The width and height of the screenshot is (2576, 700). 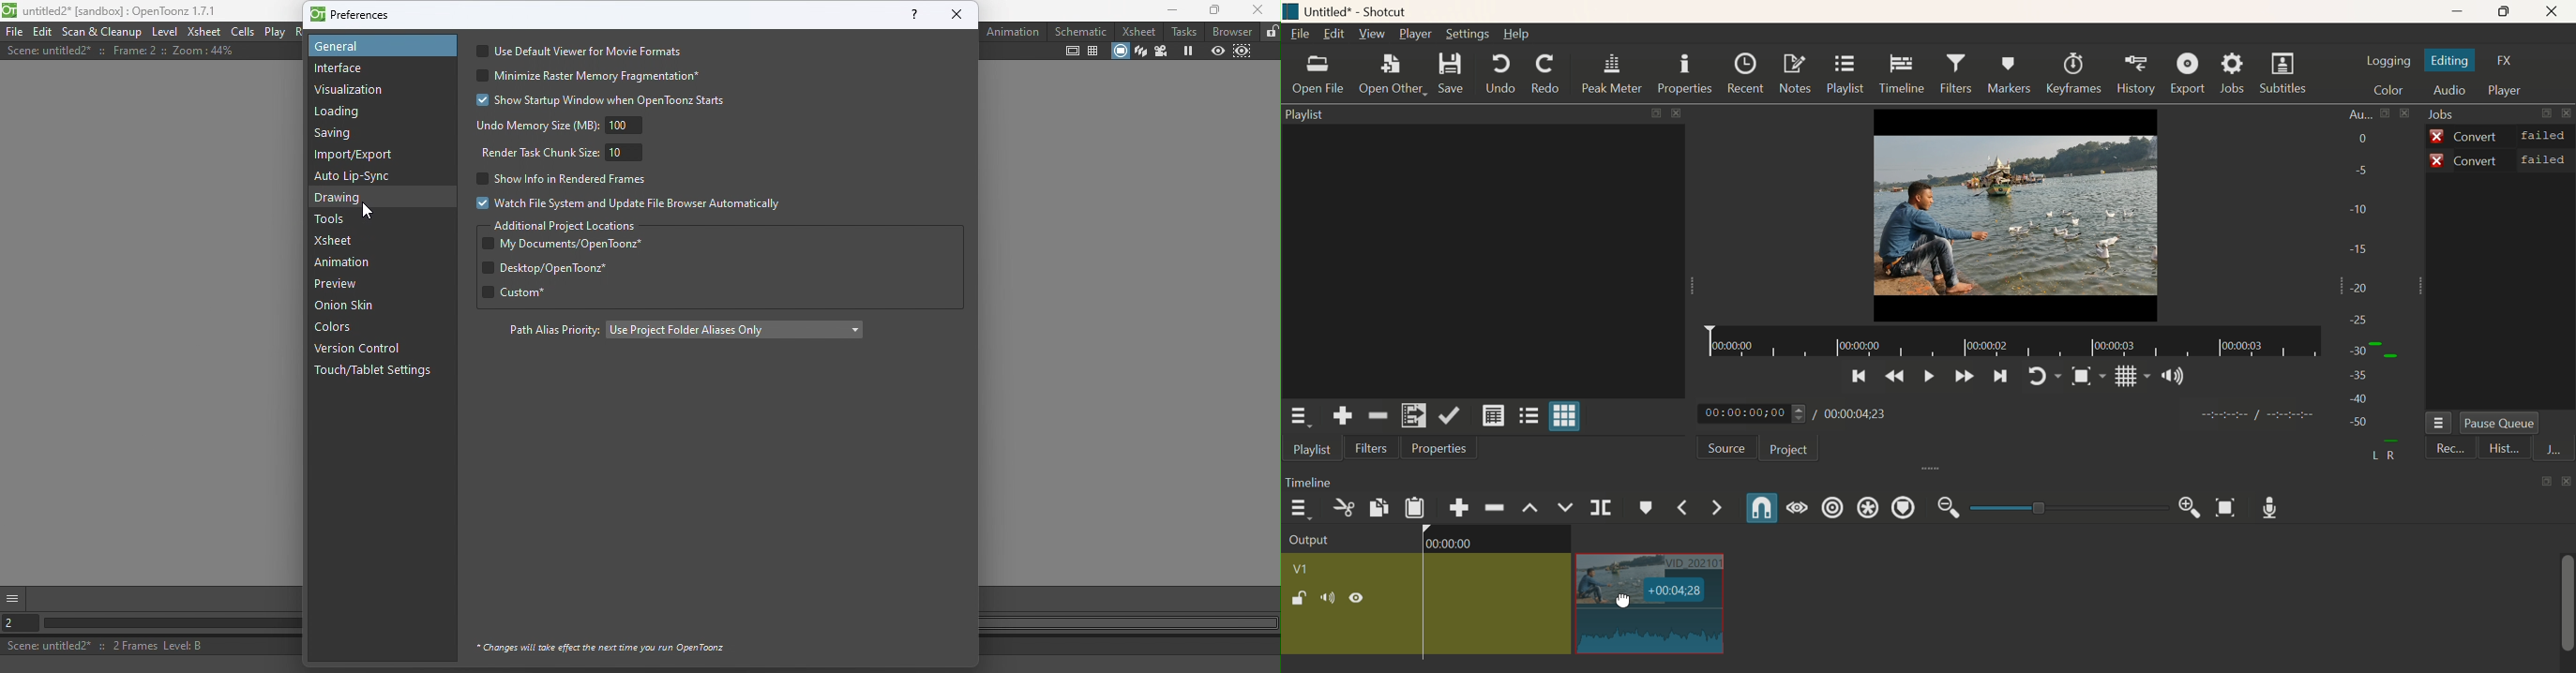 What do you see at coordinates (1546, 74) in the screenshot?
I see `Redo` at bounding box center [1546, 74].